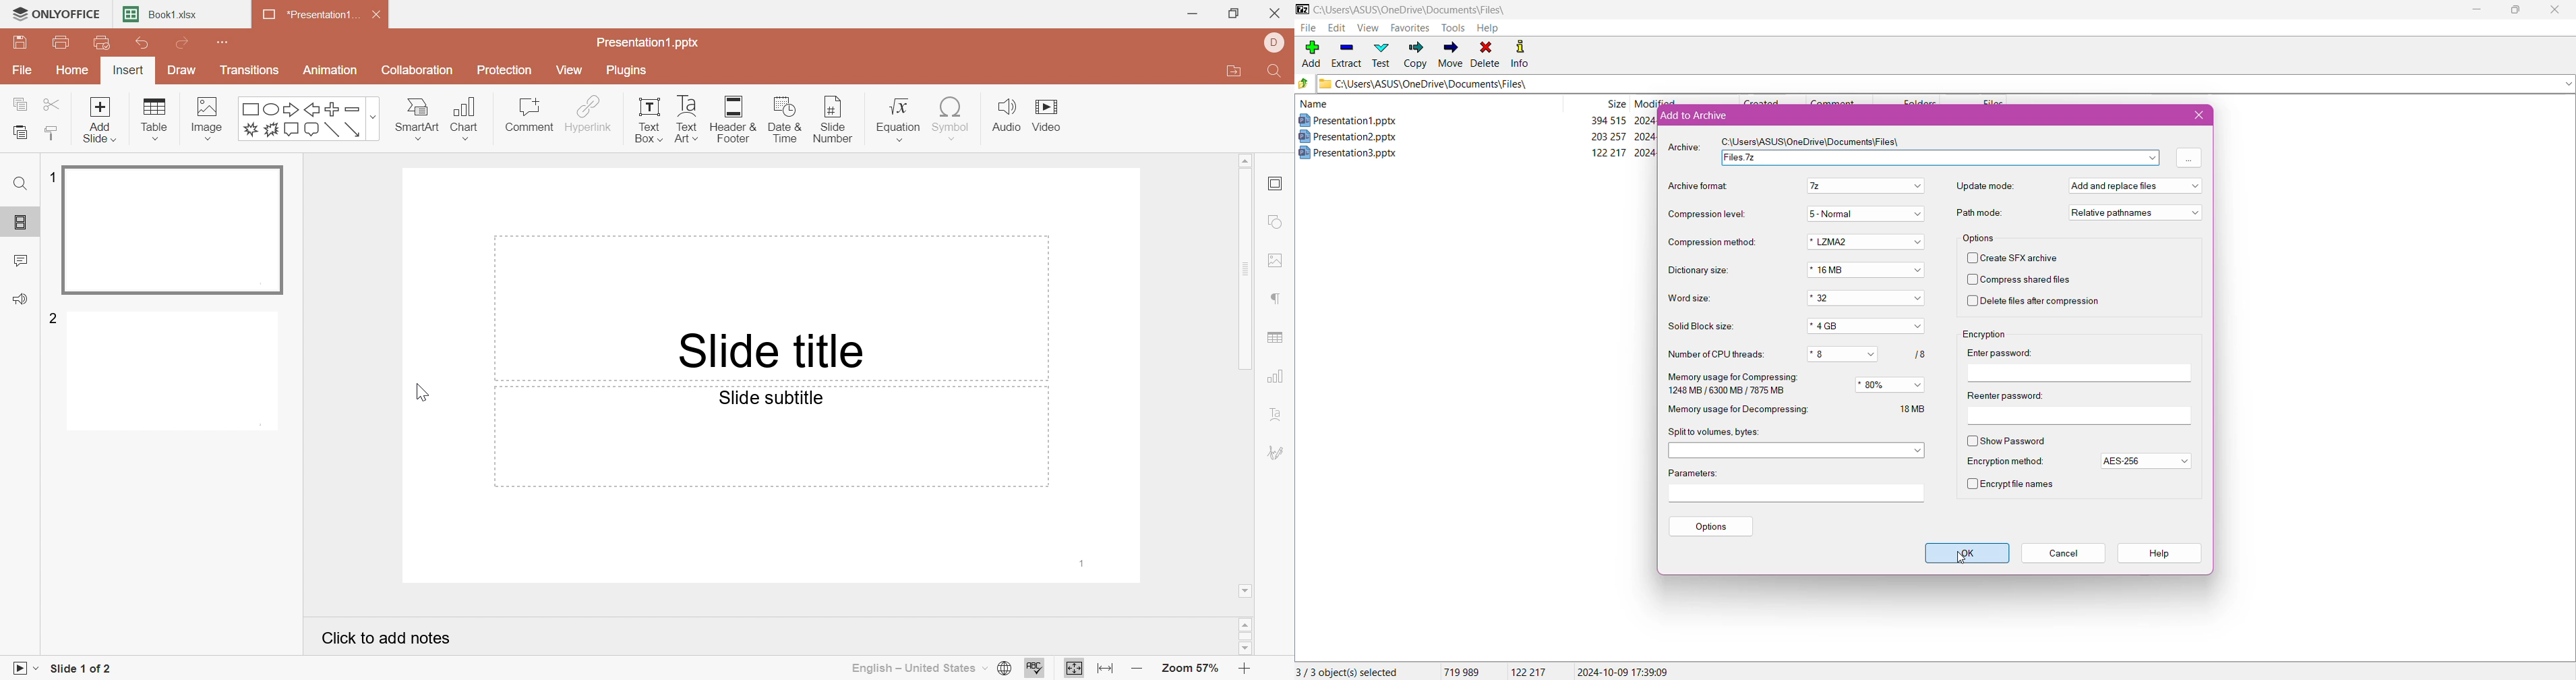 Image resolution: width=2576 pixels, height=700 pixels. I want to click on Text Art, so click(685, 119).